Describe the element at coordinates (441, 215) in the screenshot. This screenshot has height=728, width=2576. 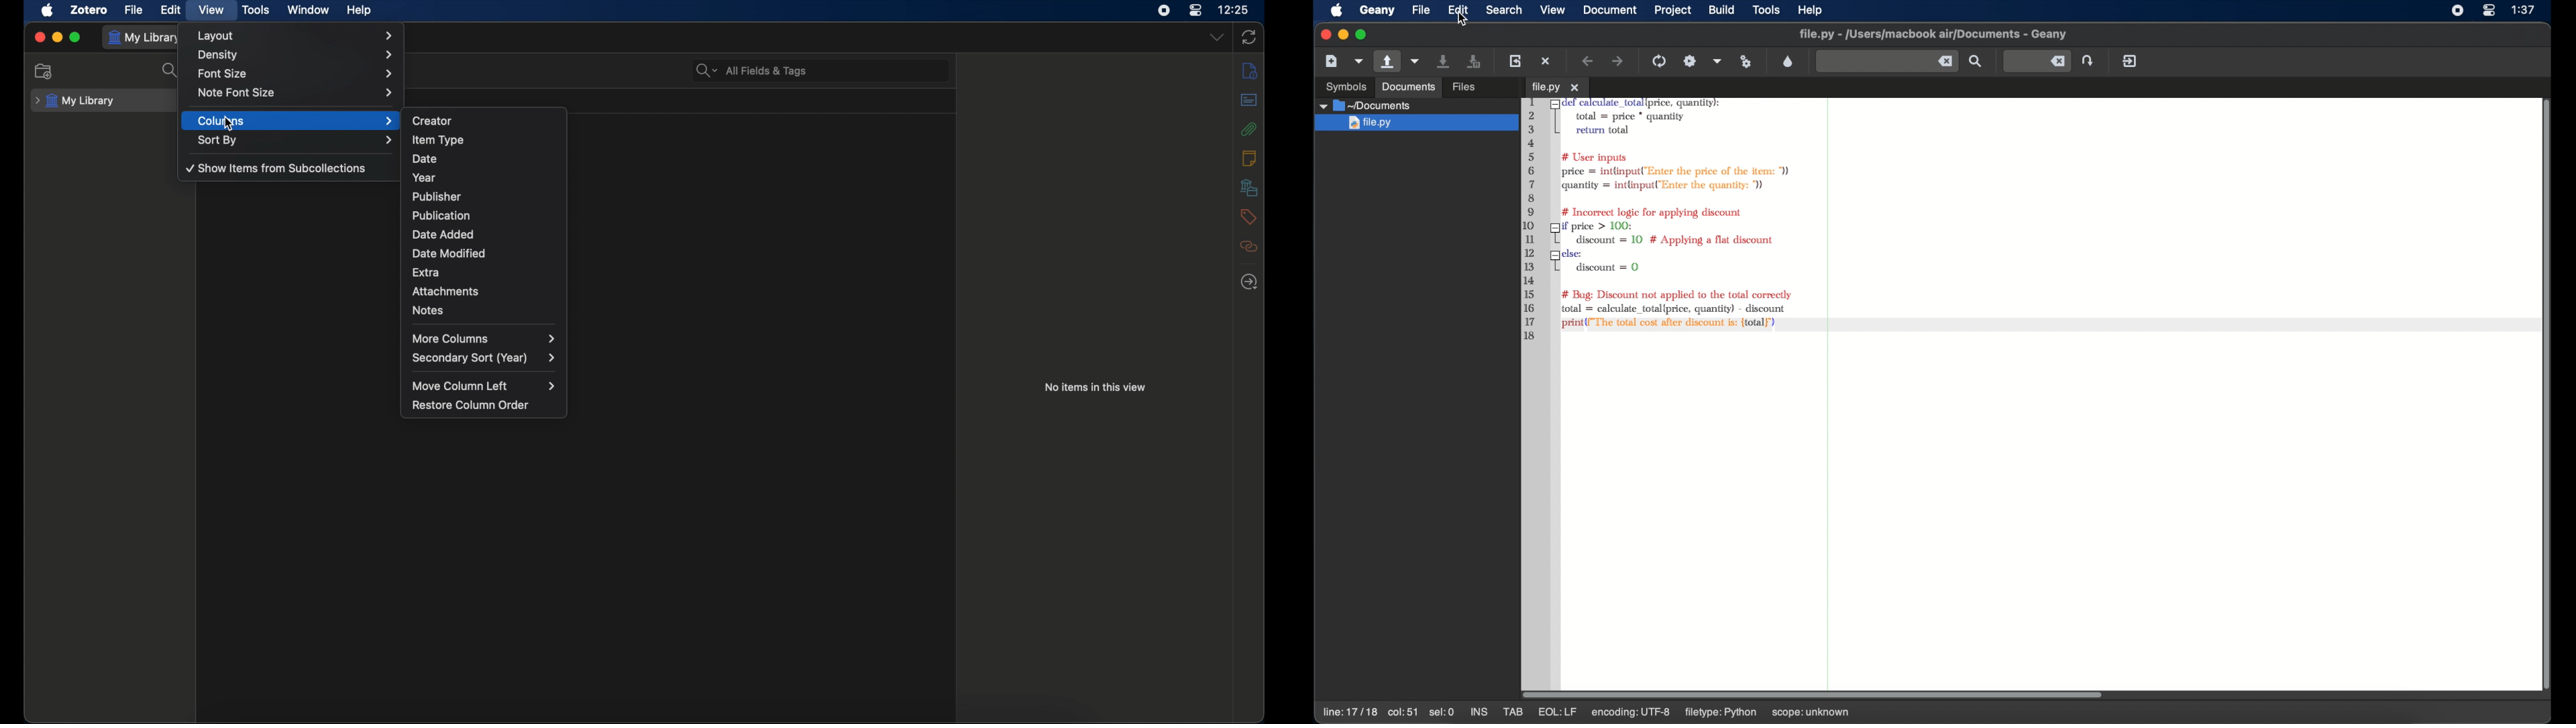
I see `publication` at that location.